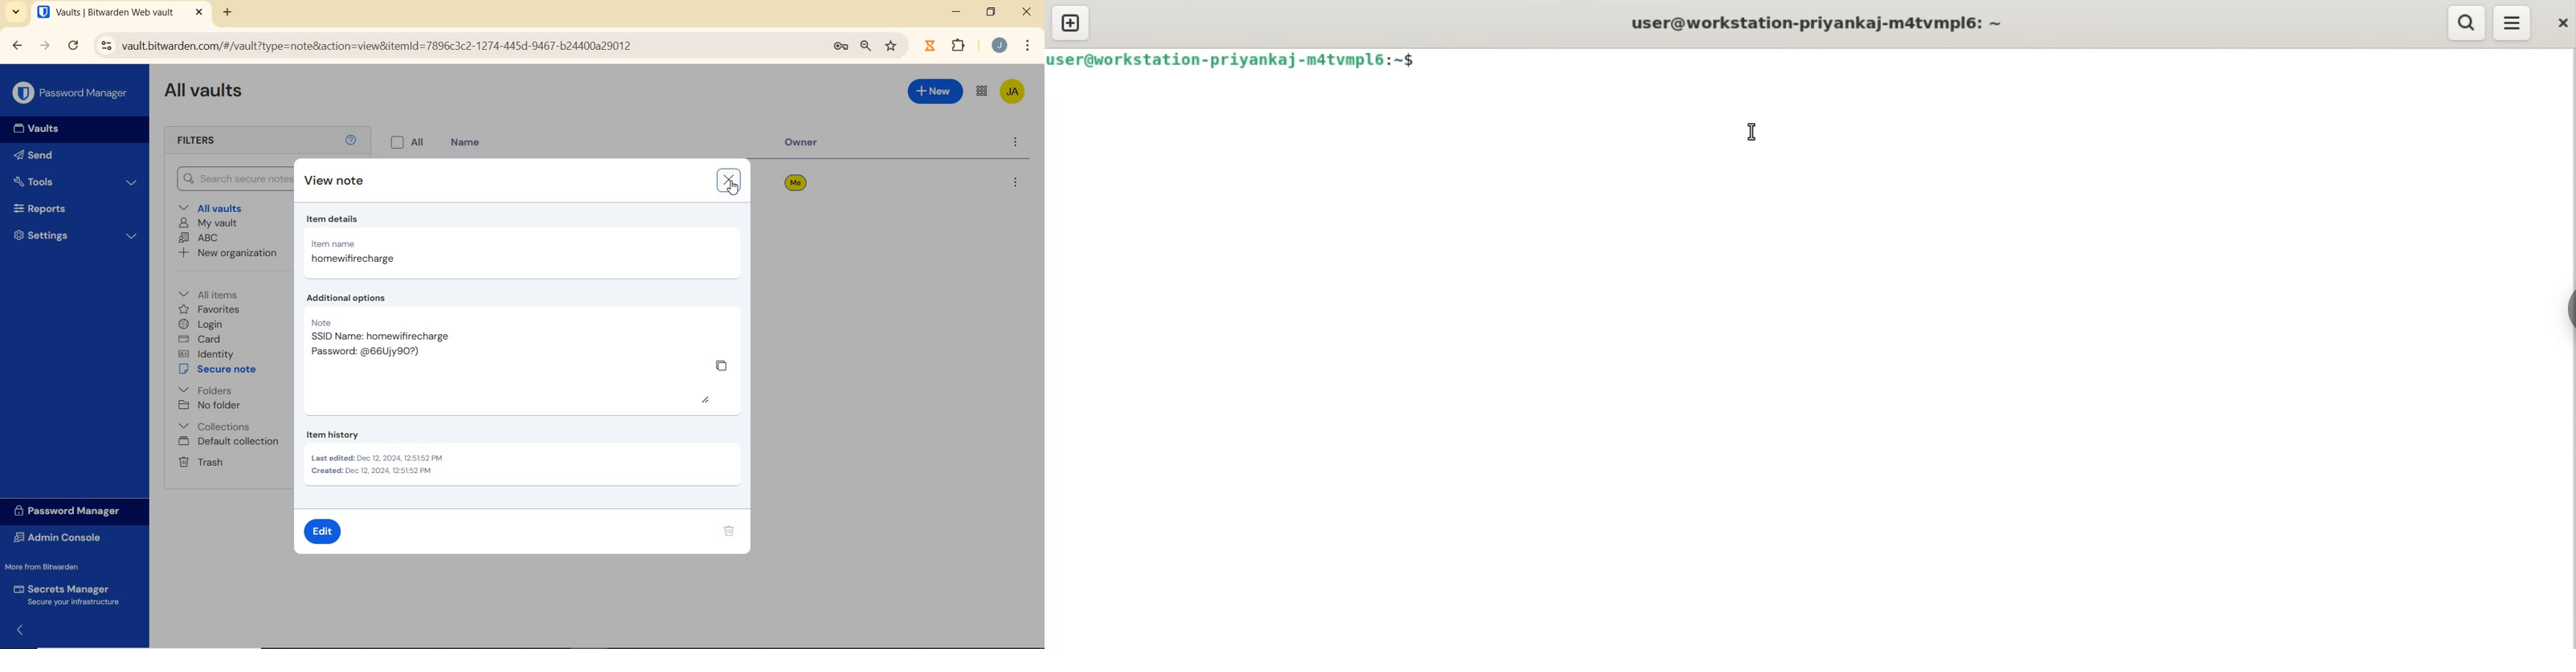 The image size is (2576, 672). What do you see at coordinates (229, 252) in the screenshot?
I see `New organization` at bounding box center [229, 252].